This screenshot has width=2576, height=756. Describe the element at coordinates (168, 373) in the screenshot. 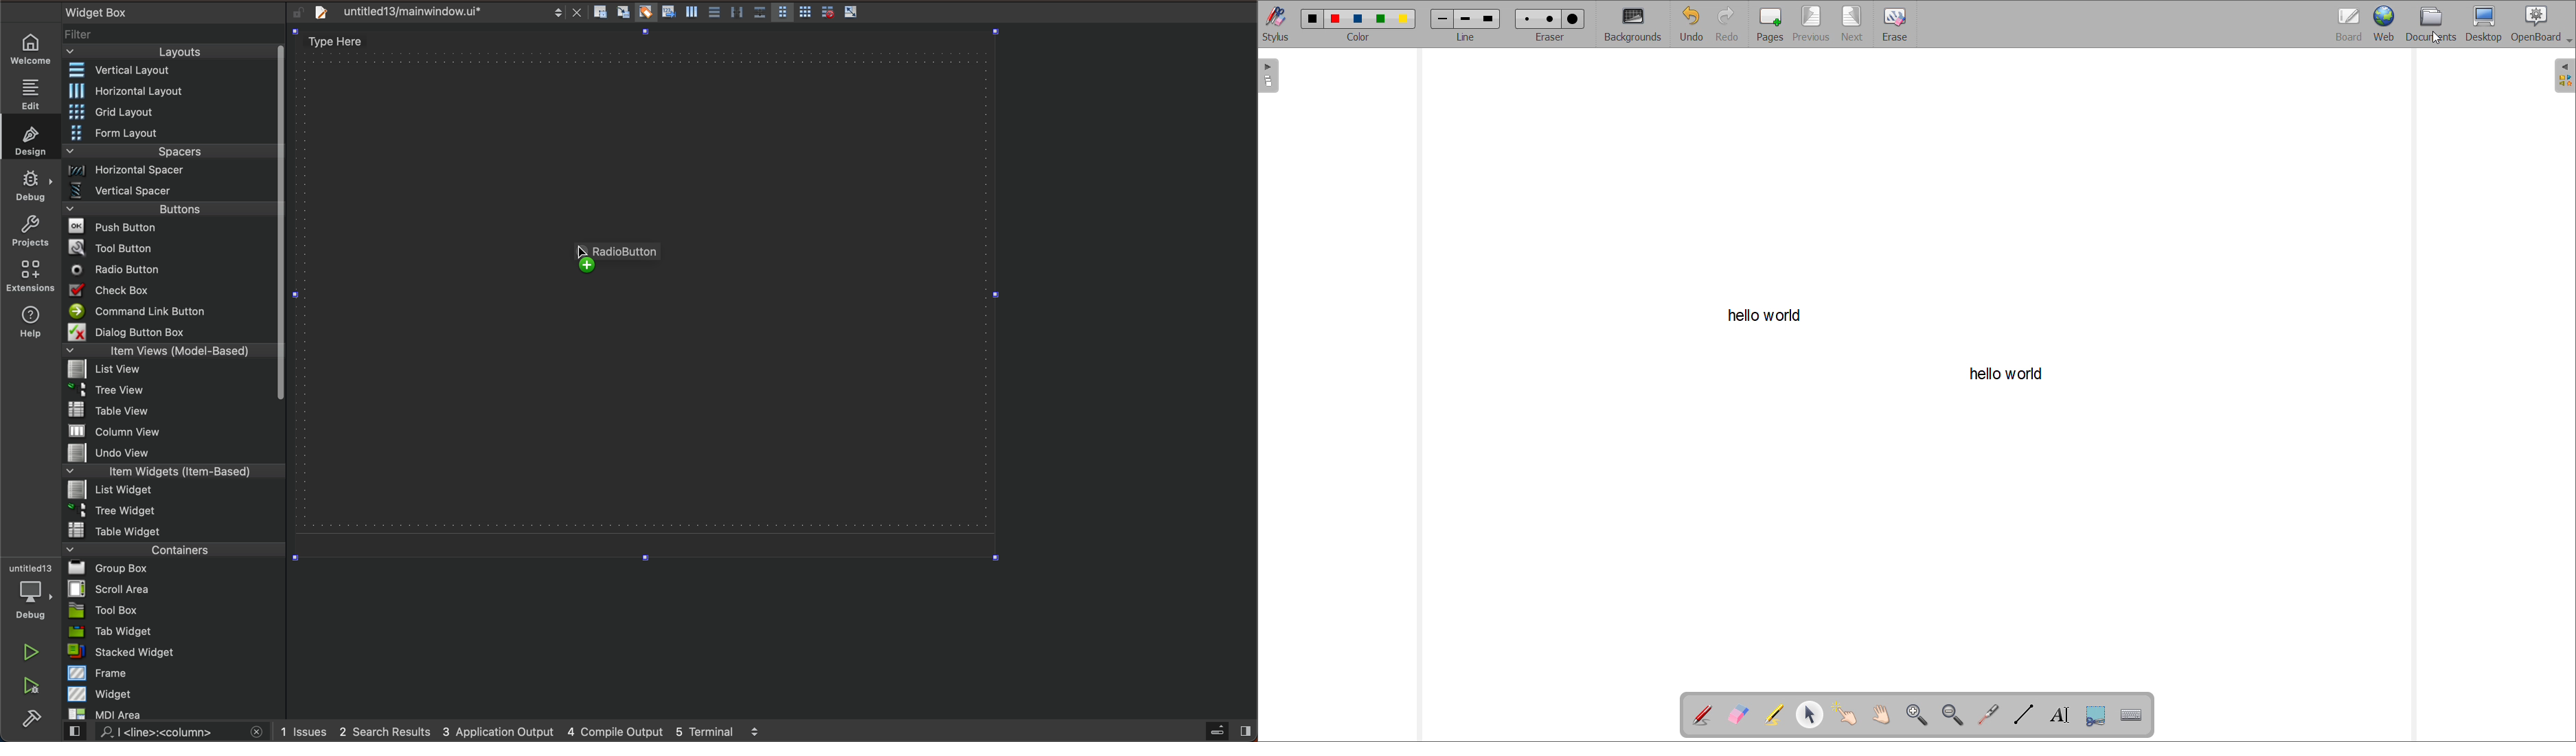

I see `list view` at that location.